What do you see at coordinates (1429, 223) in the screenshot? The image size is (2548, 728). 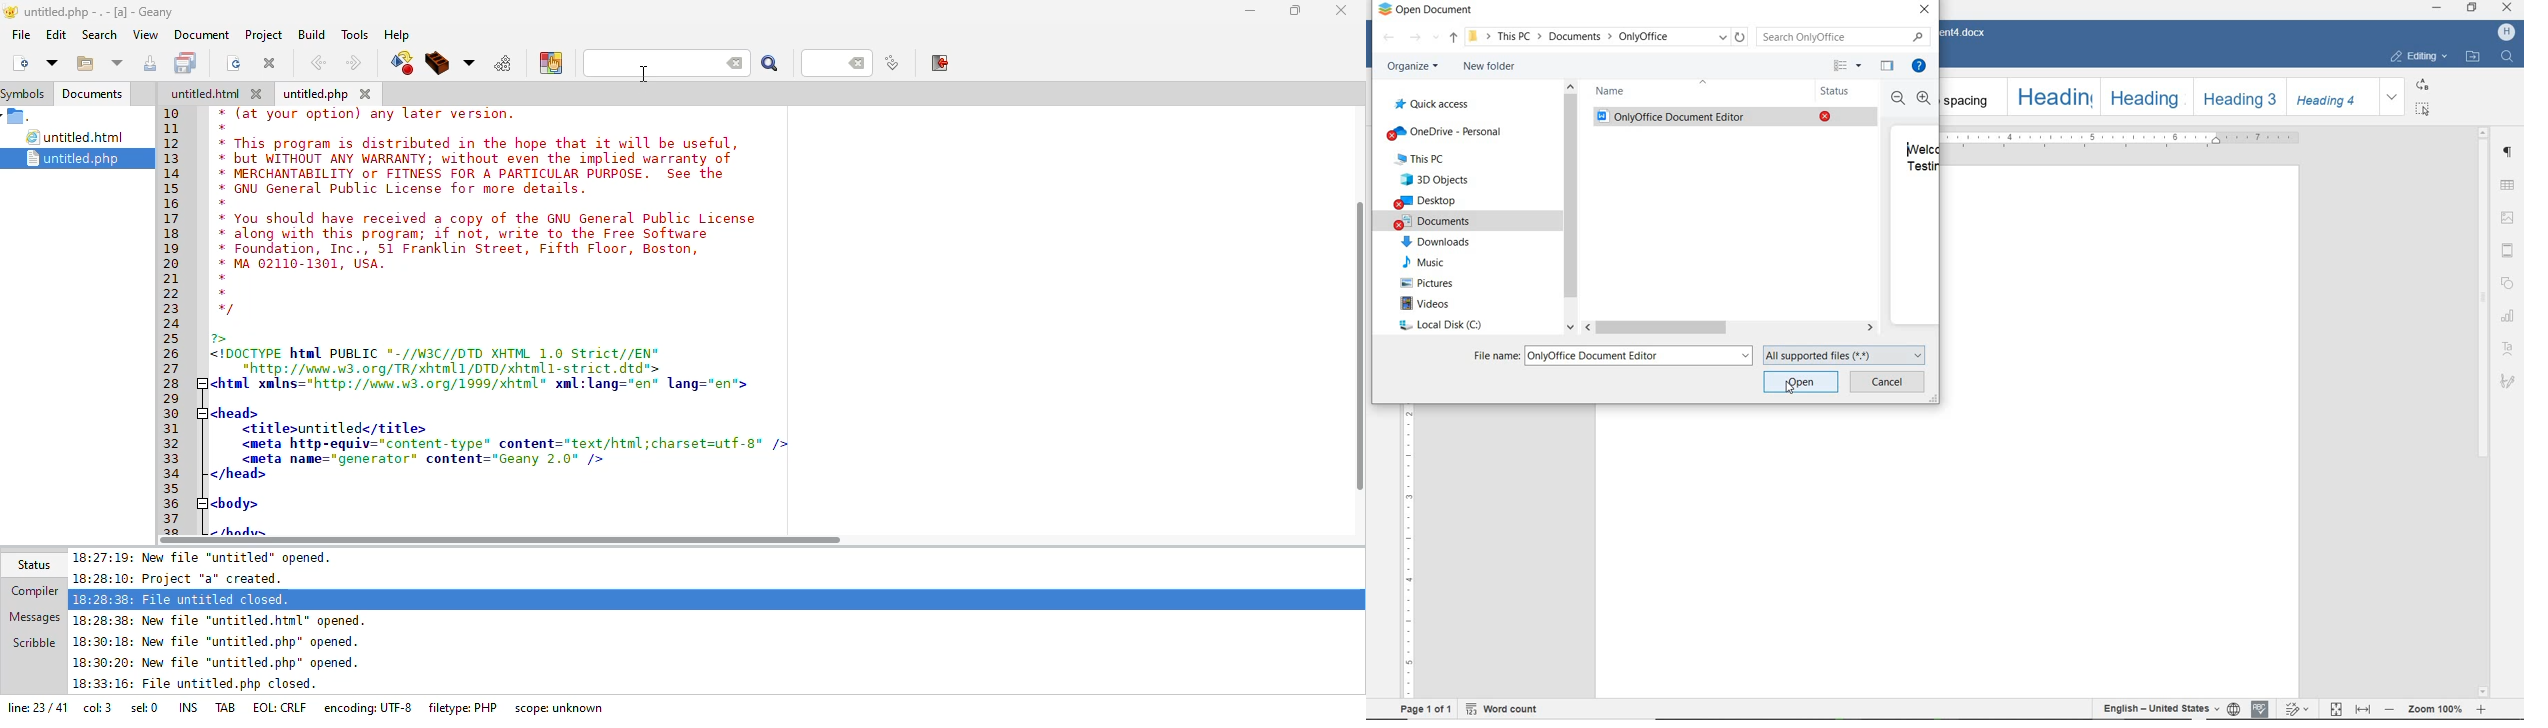 I see `documents` at bounding box center [1429, 223].